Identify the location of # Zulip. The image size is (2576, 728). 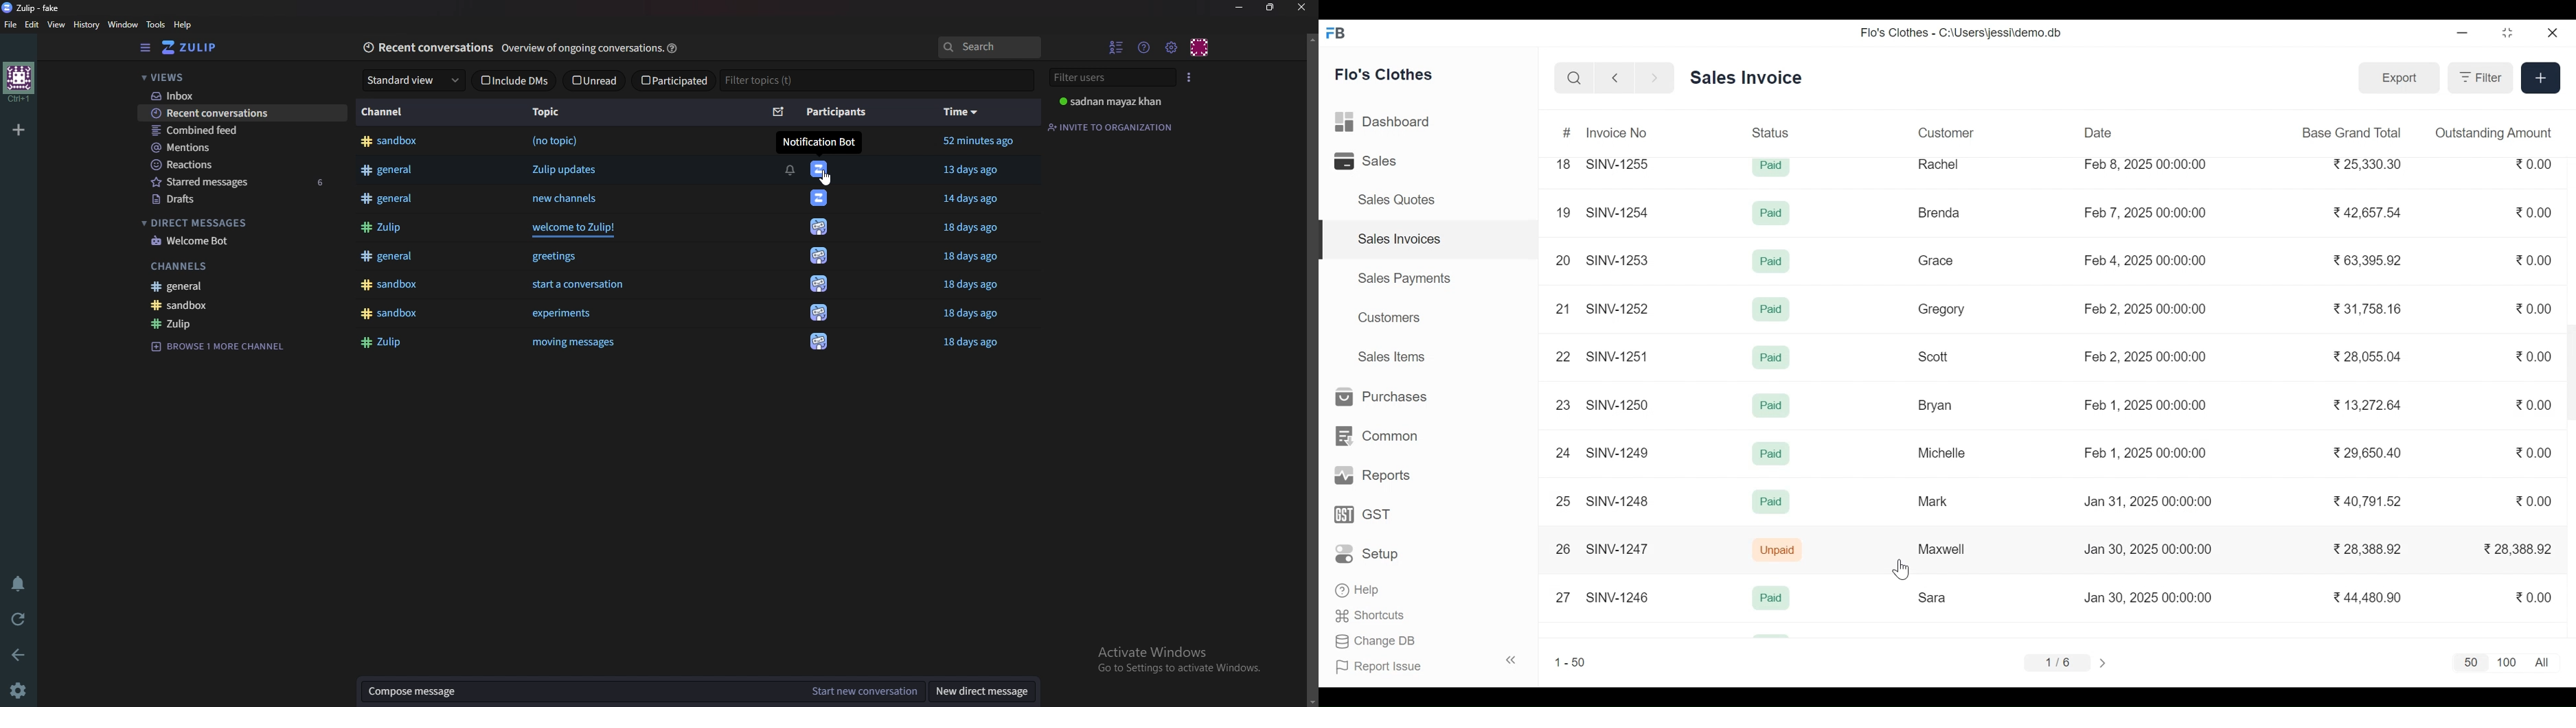
(387, 341).